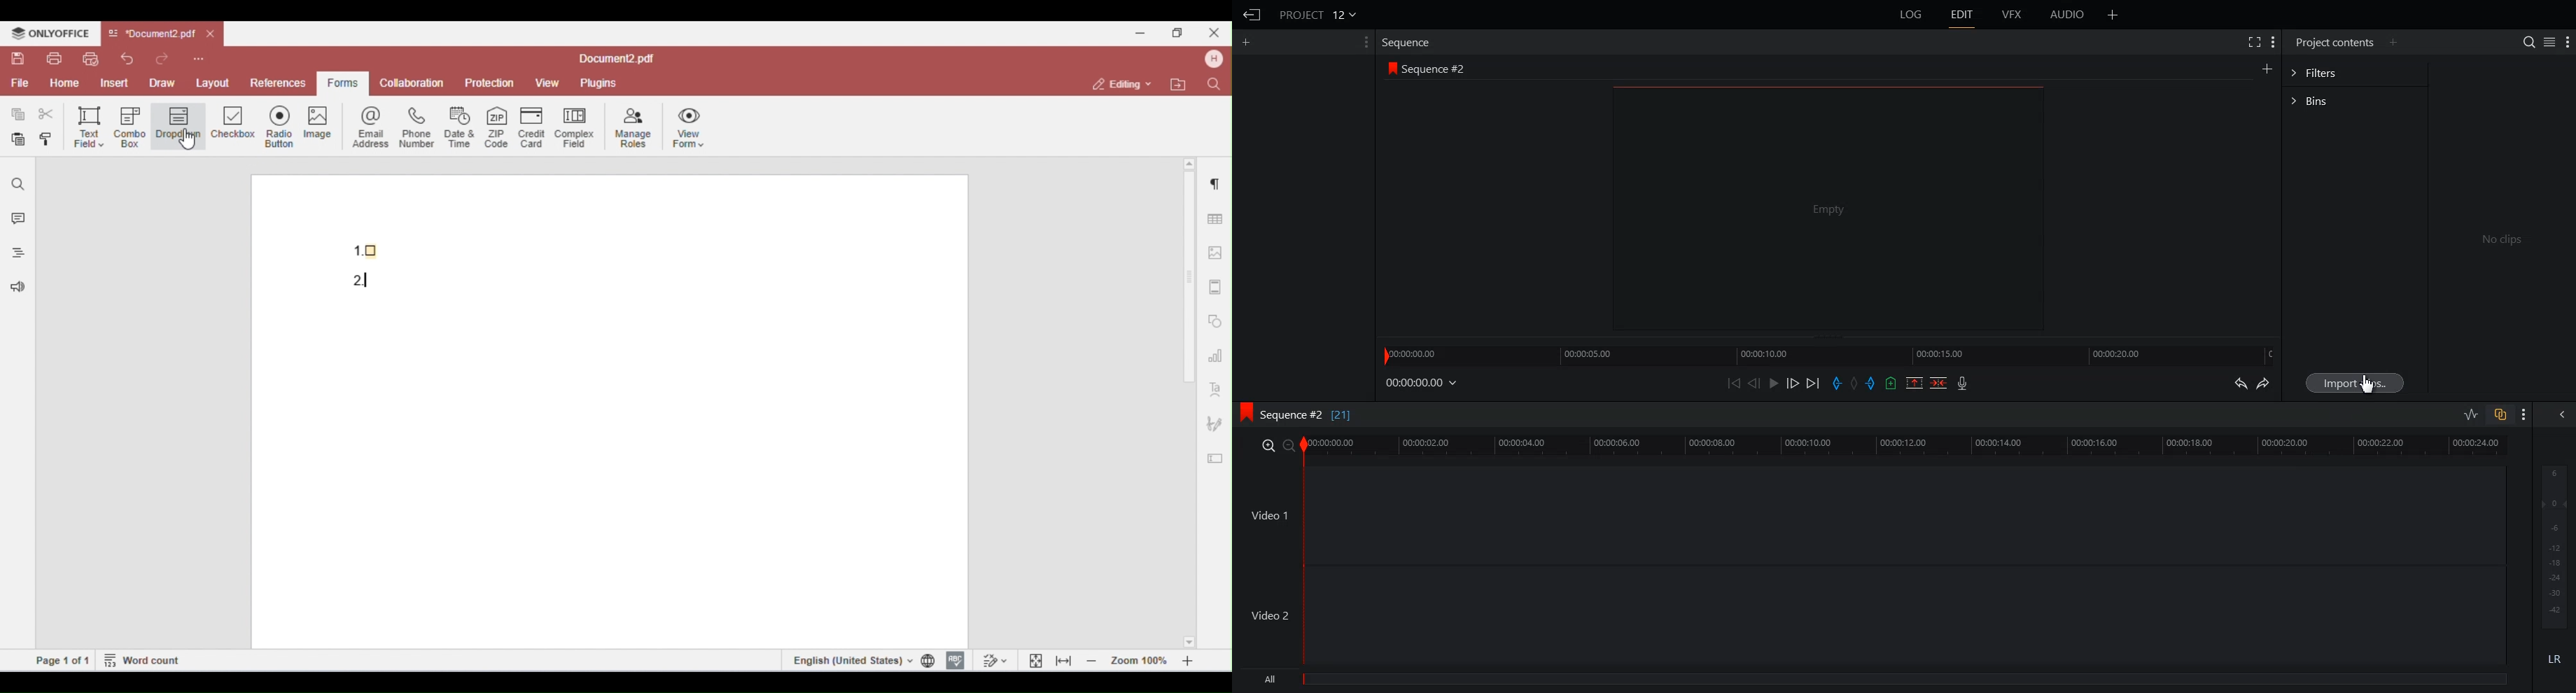 The width and height of the screenshot is (2576, 700). I want to click on Search, so click(2523, 41).